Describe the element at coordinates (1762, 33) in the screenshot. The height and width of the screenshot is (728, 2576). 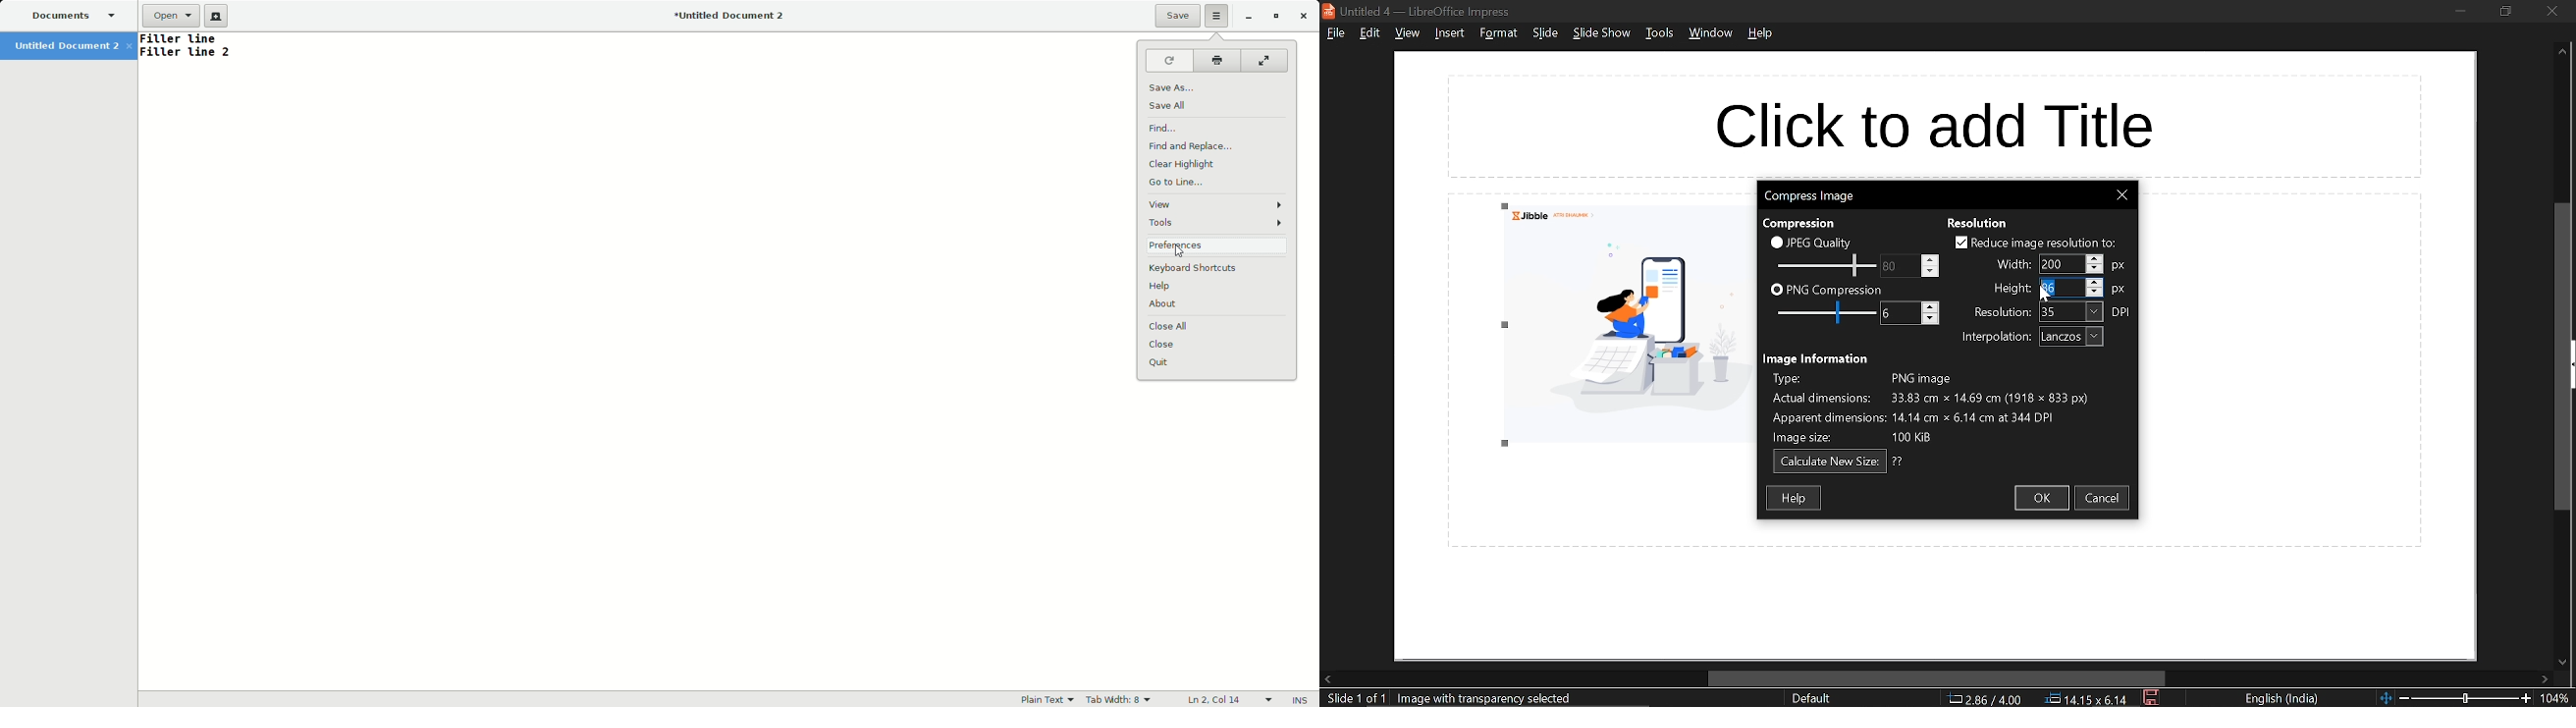
I see `help` at that location.